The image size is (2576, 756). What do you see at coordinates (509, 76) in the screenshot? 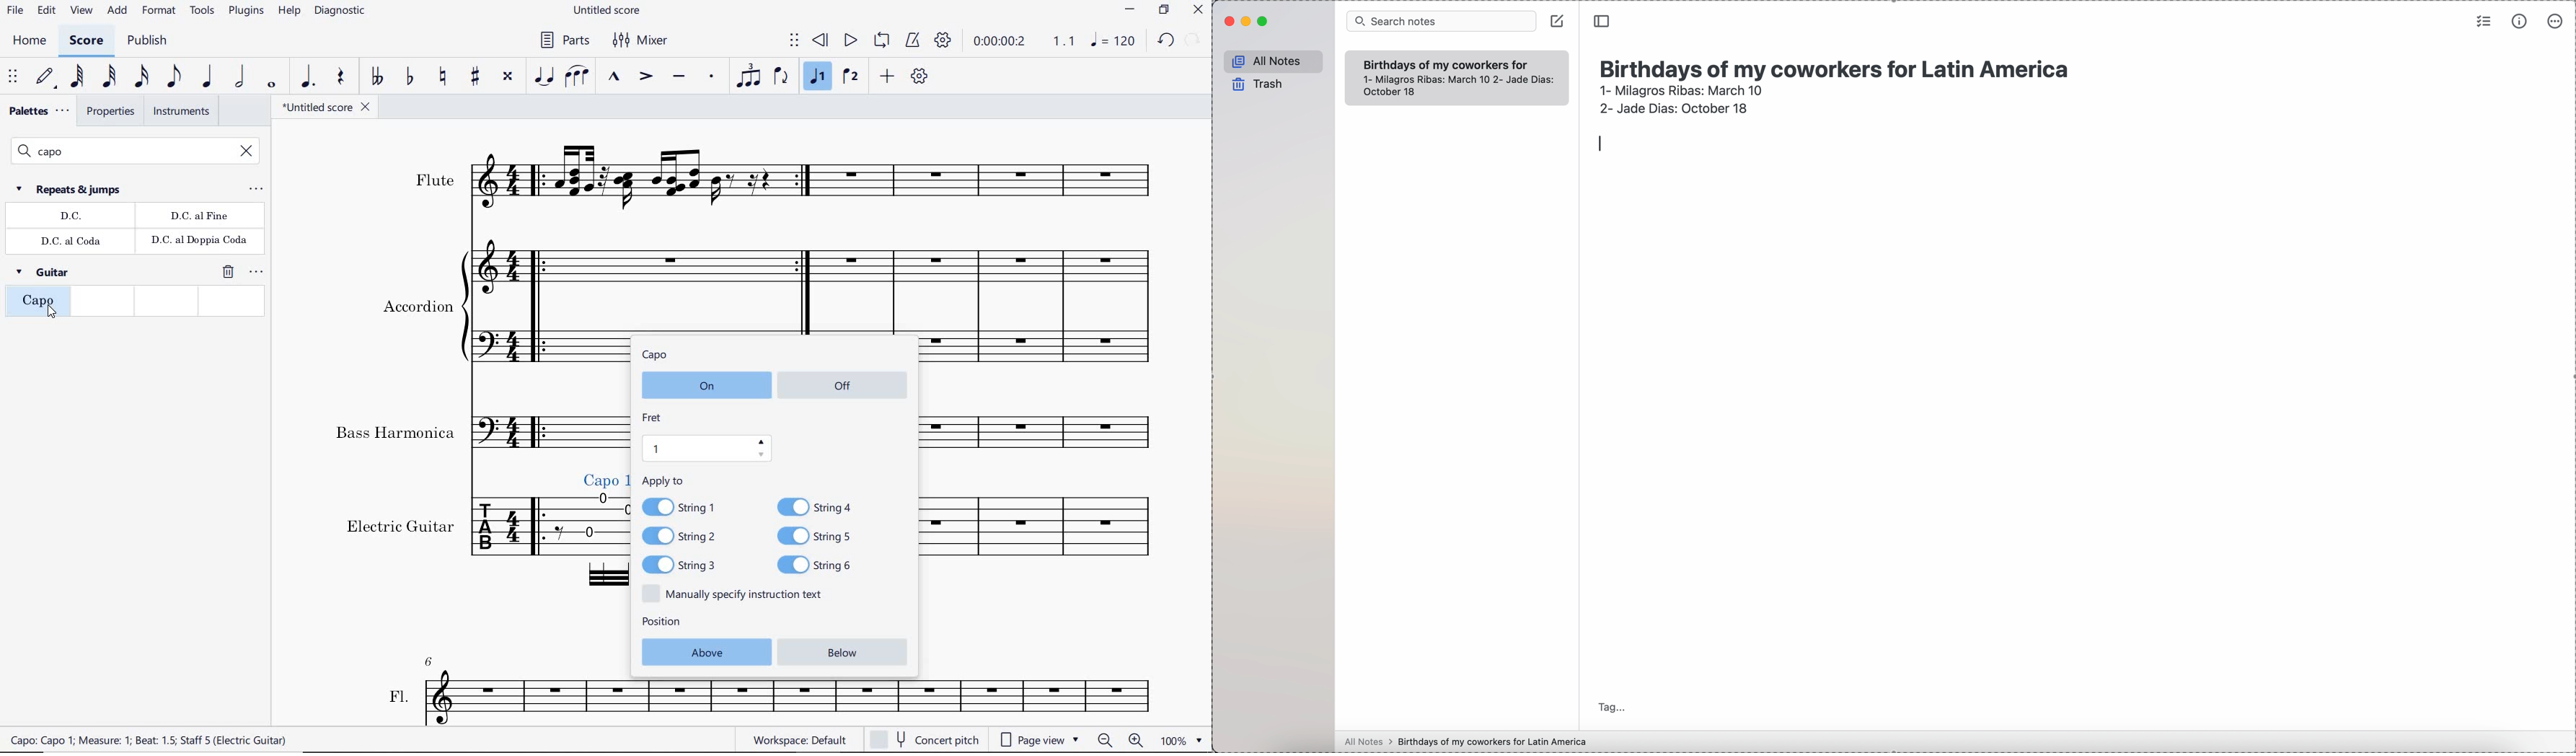
I see `toggle double-sharp` at bounding box center [509, 76].